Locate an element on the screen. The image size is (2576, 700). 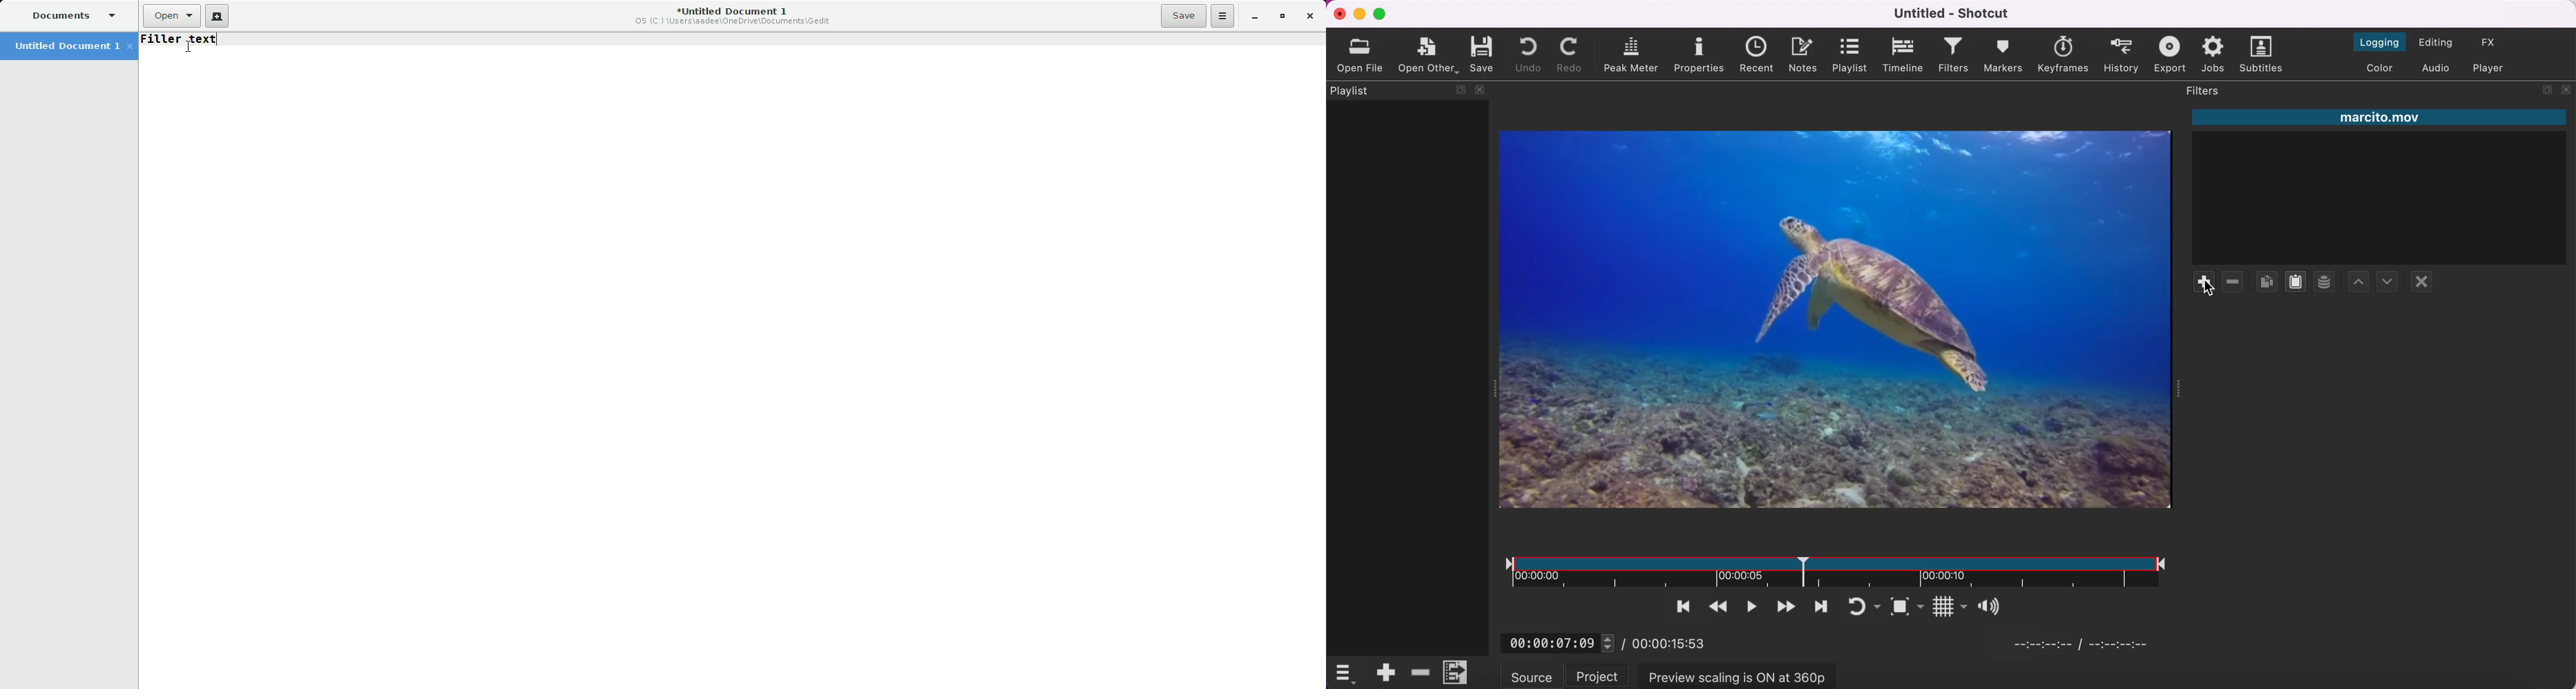
open other is located at coordinates (1428, 55).